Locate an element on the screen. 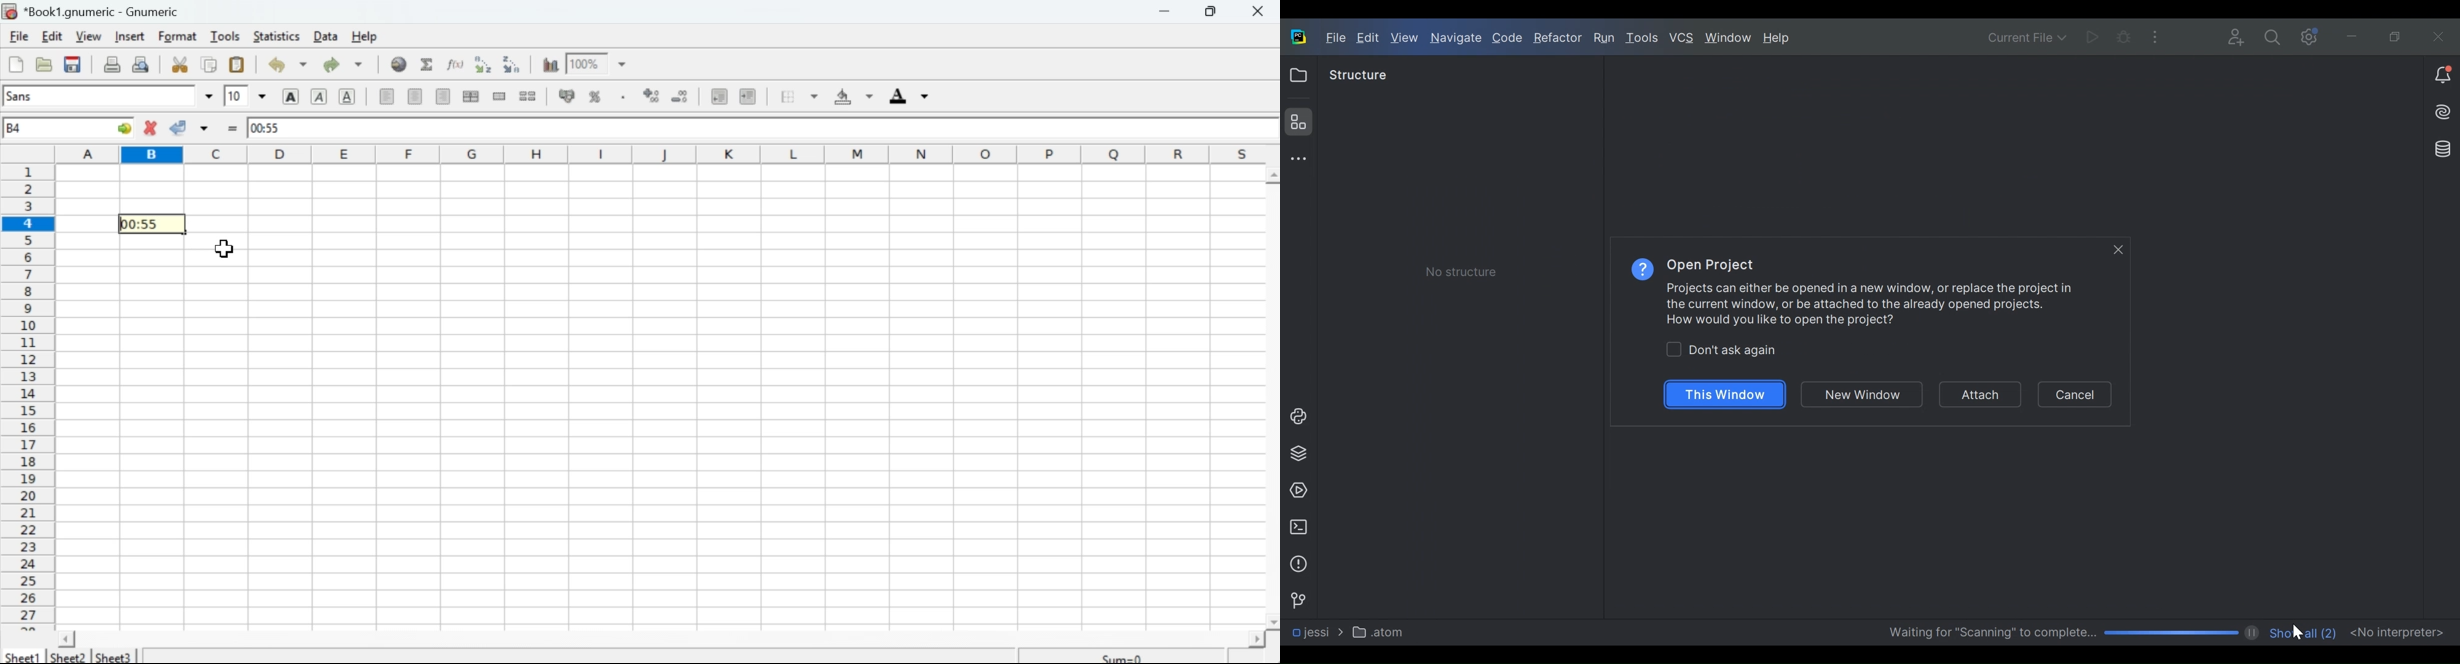 Image resolution: width=2464 pixels, height=672 pixels. Italics is located at coordinates (319, 98).